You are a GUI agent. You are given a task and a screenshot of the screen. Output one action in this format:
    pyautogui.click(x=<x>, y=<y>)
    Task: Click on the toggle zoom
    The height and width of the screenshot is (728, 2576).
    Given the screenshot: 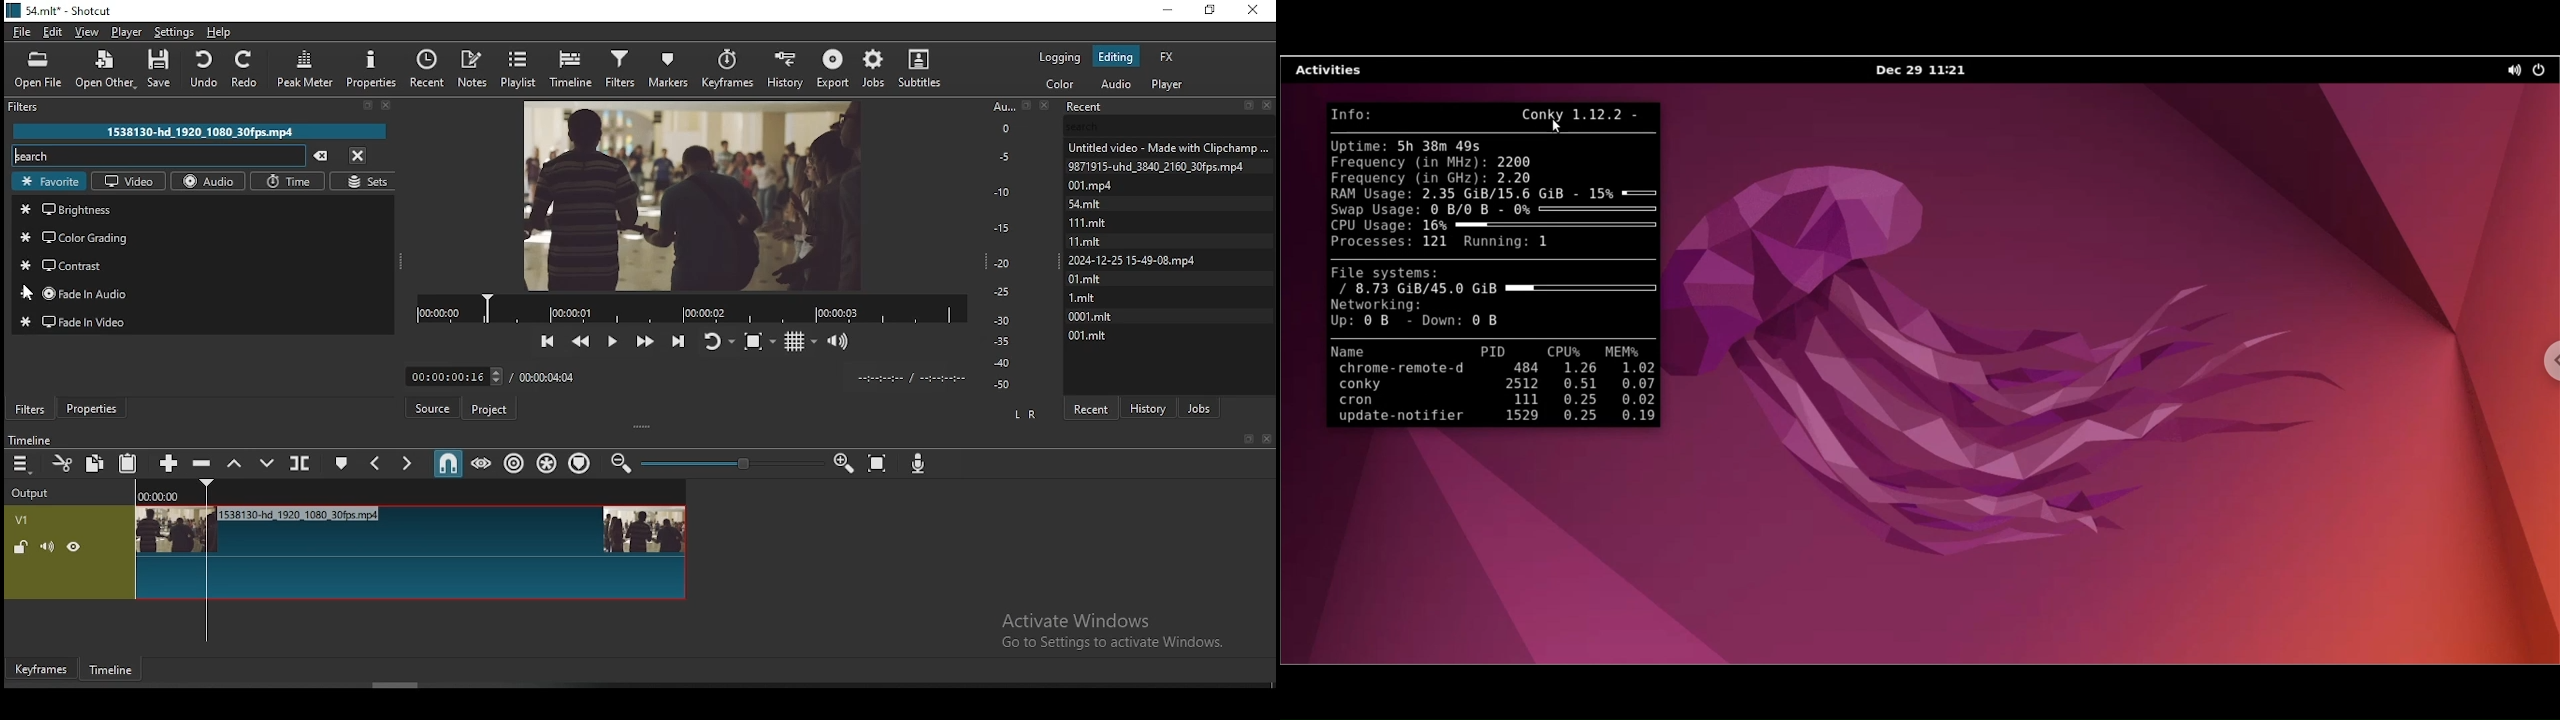 What is the action you would take?
    pyautogui.click(x=761, y=339)
    